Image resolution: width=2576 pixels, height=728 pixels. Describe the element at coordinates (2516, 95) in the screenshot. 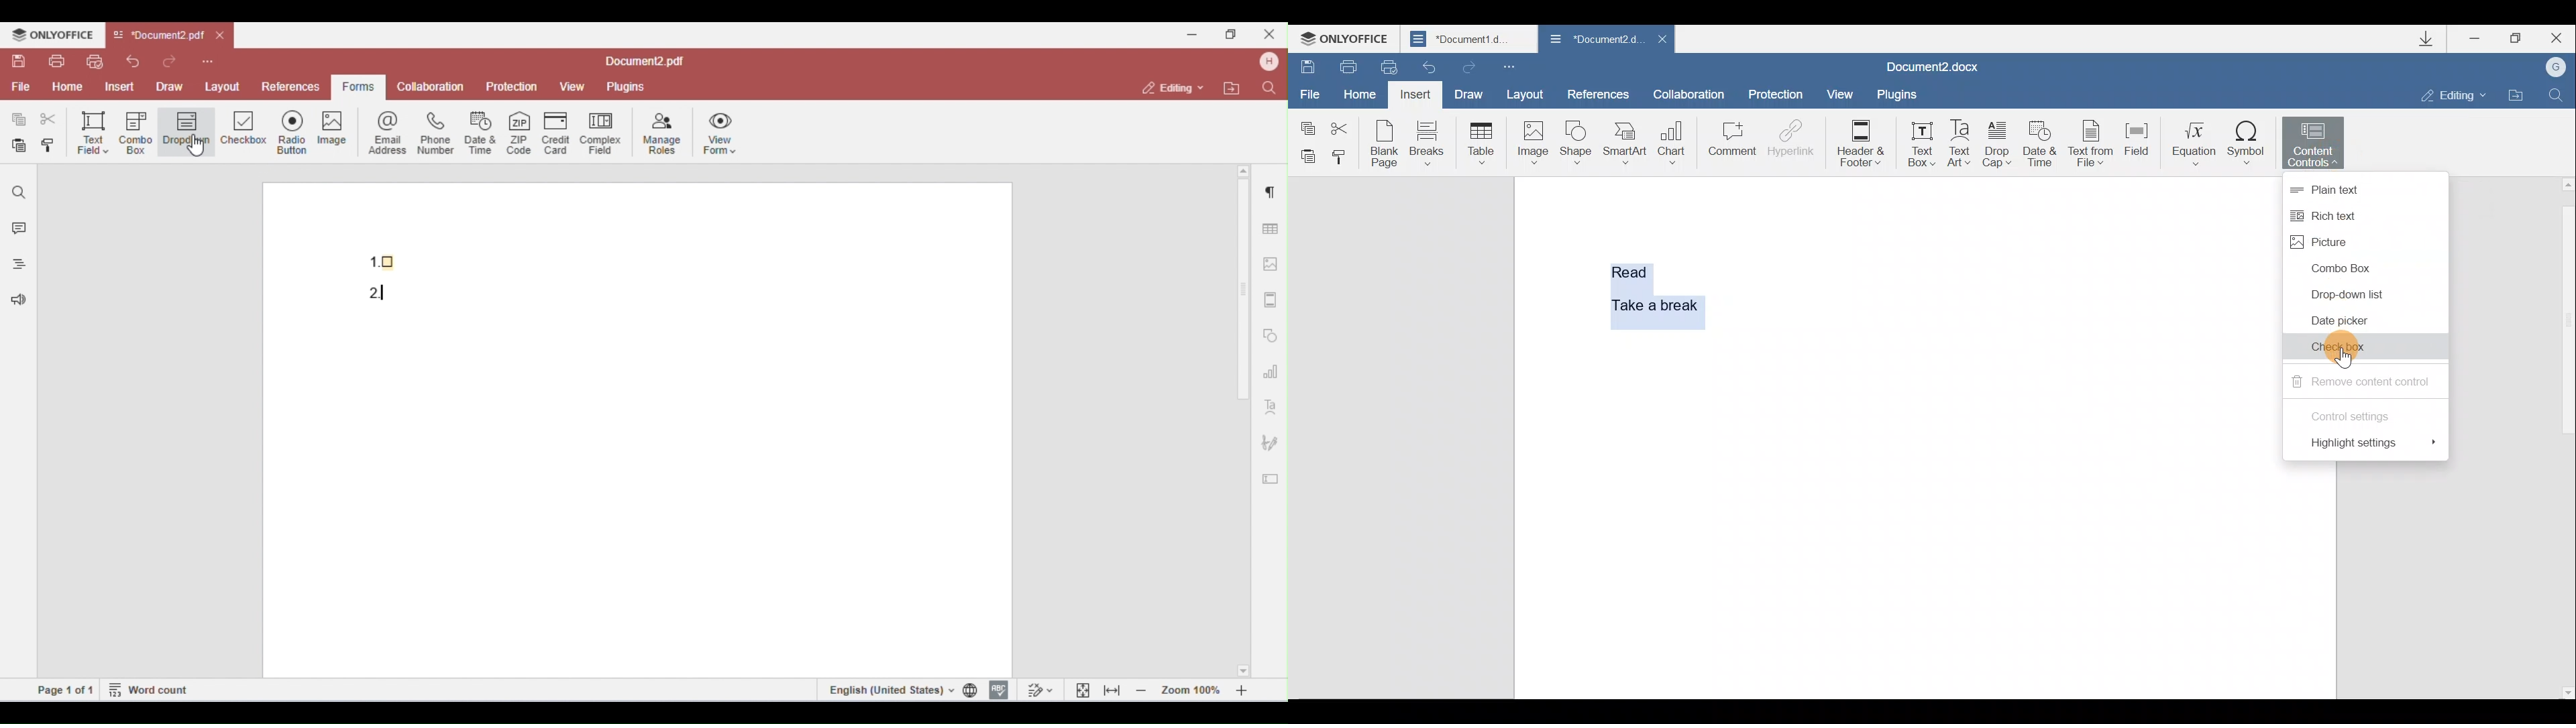

I see `Open file location` at that location.